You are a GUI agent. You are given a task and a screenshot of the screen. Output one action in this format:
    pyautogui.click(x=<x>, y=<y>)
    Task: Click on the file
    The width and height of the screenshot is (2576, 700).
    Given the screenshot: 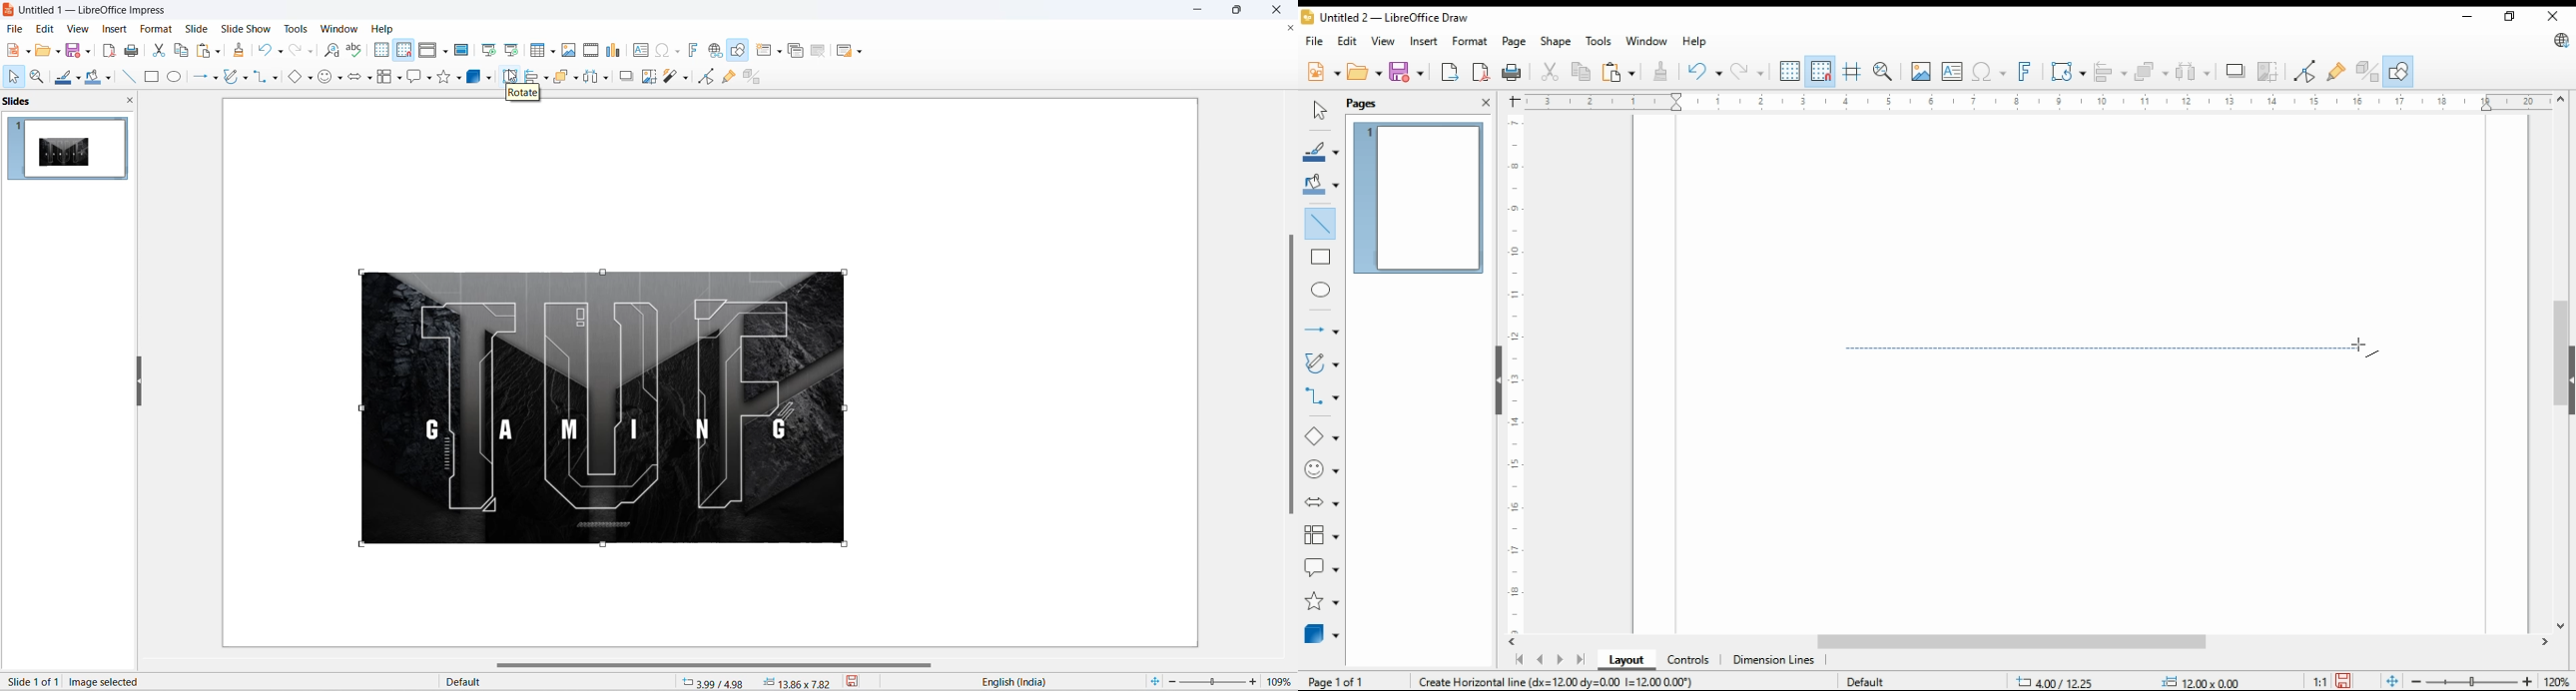 What is the action you would take?
    pyautogui.click(x=1316, y=40)
    